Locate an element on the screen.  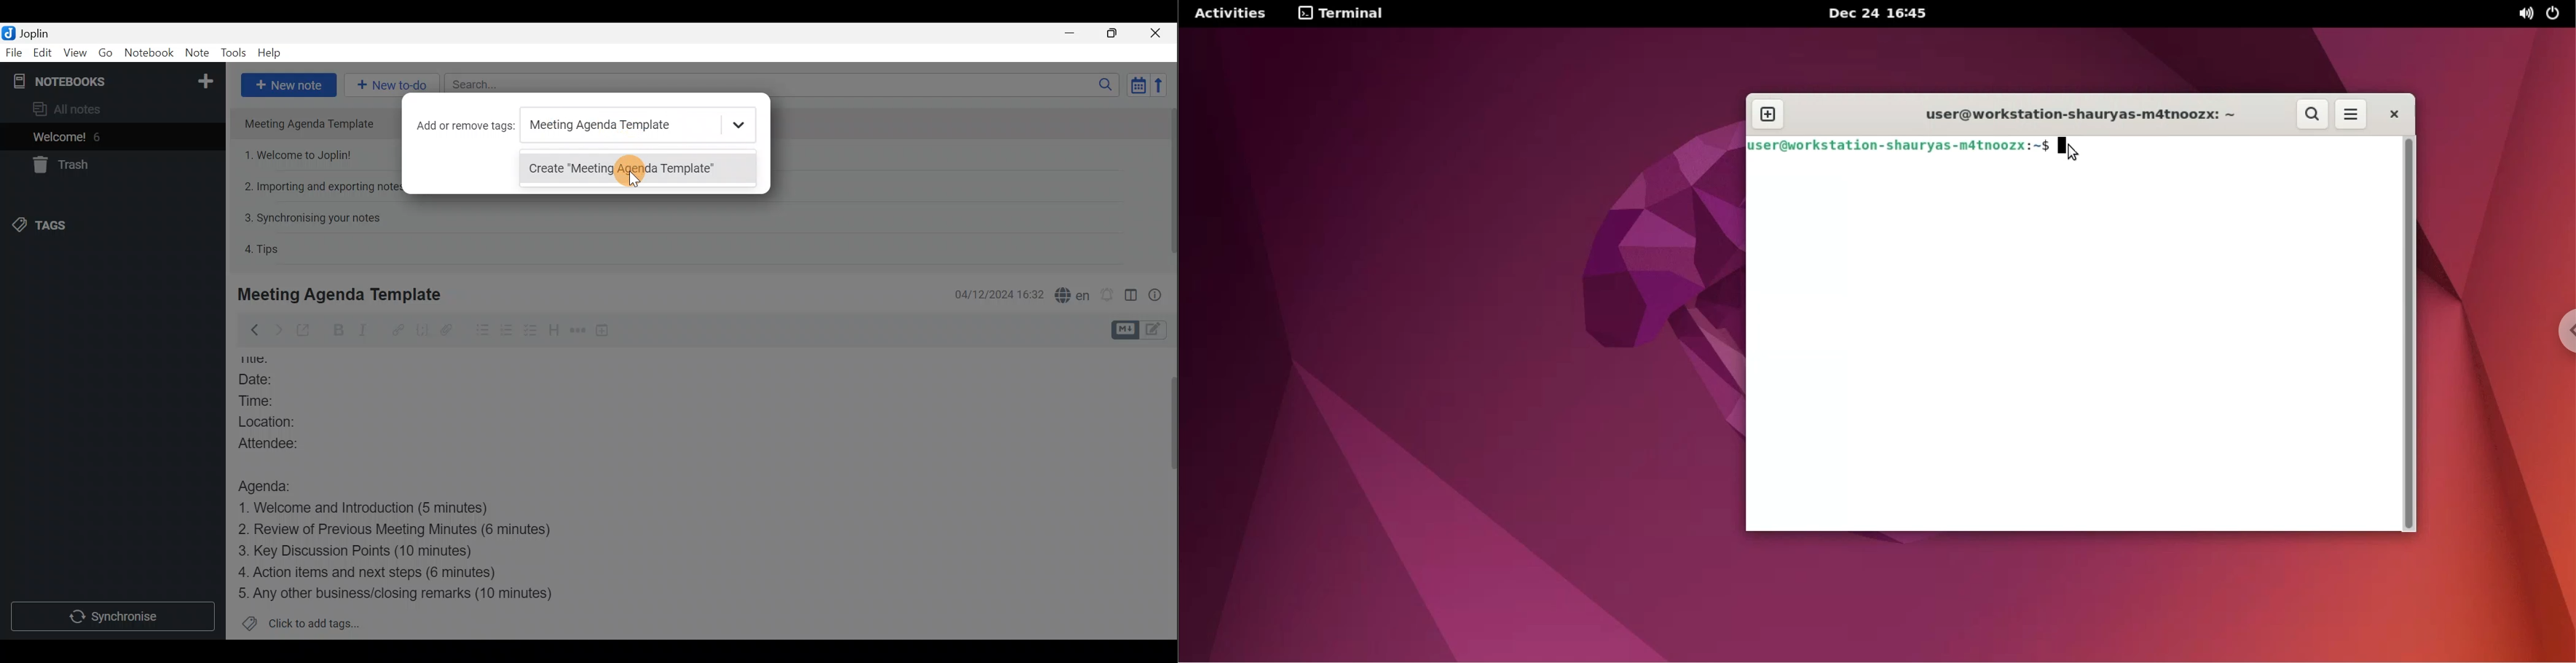
Hyperlink is located at coordinates (399, 330).